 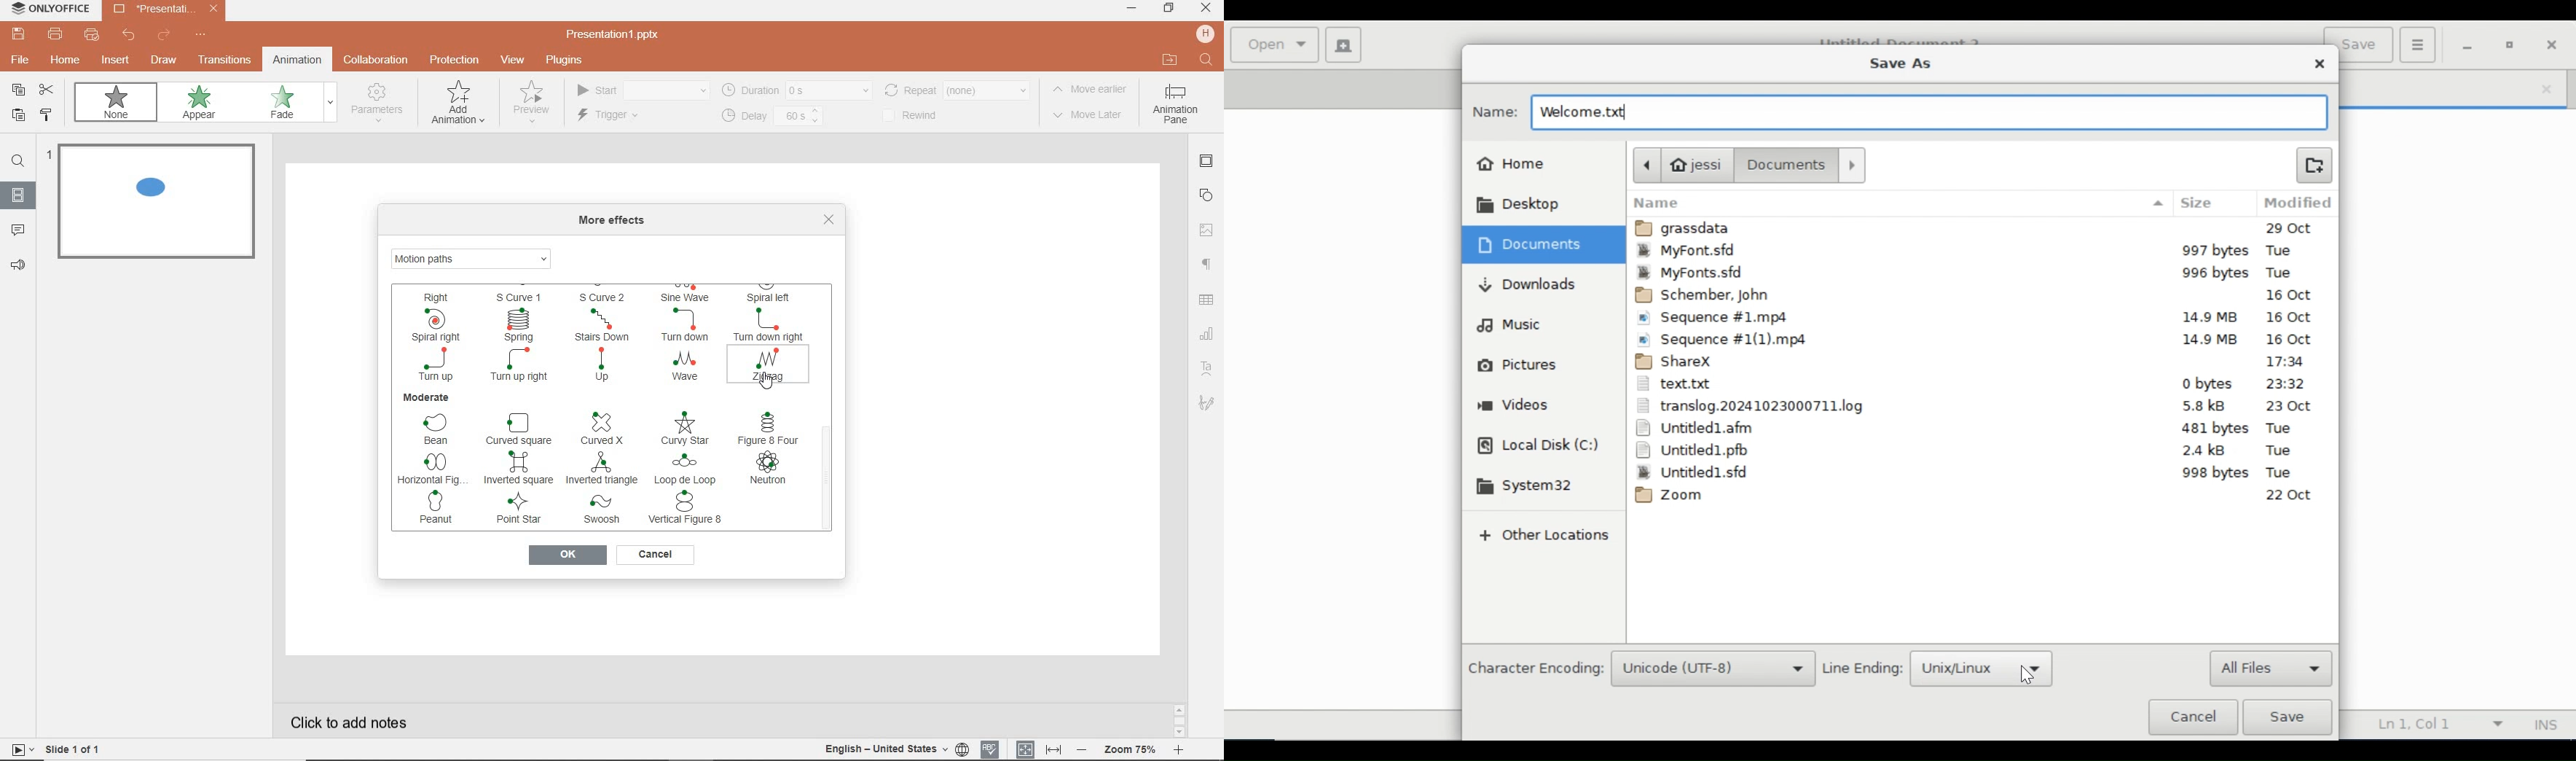 I want to click on Loop de Loop, so click(x=687, y=469).